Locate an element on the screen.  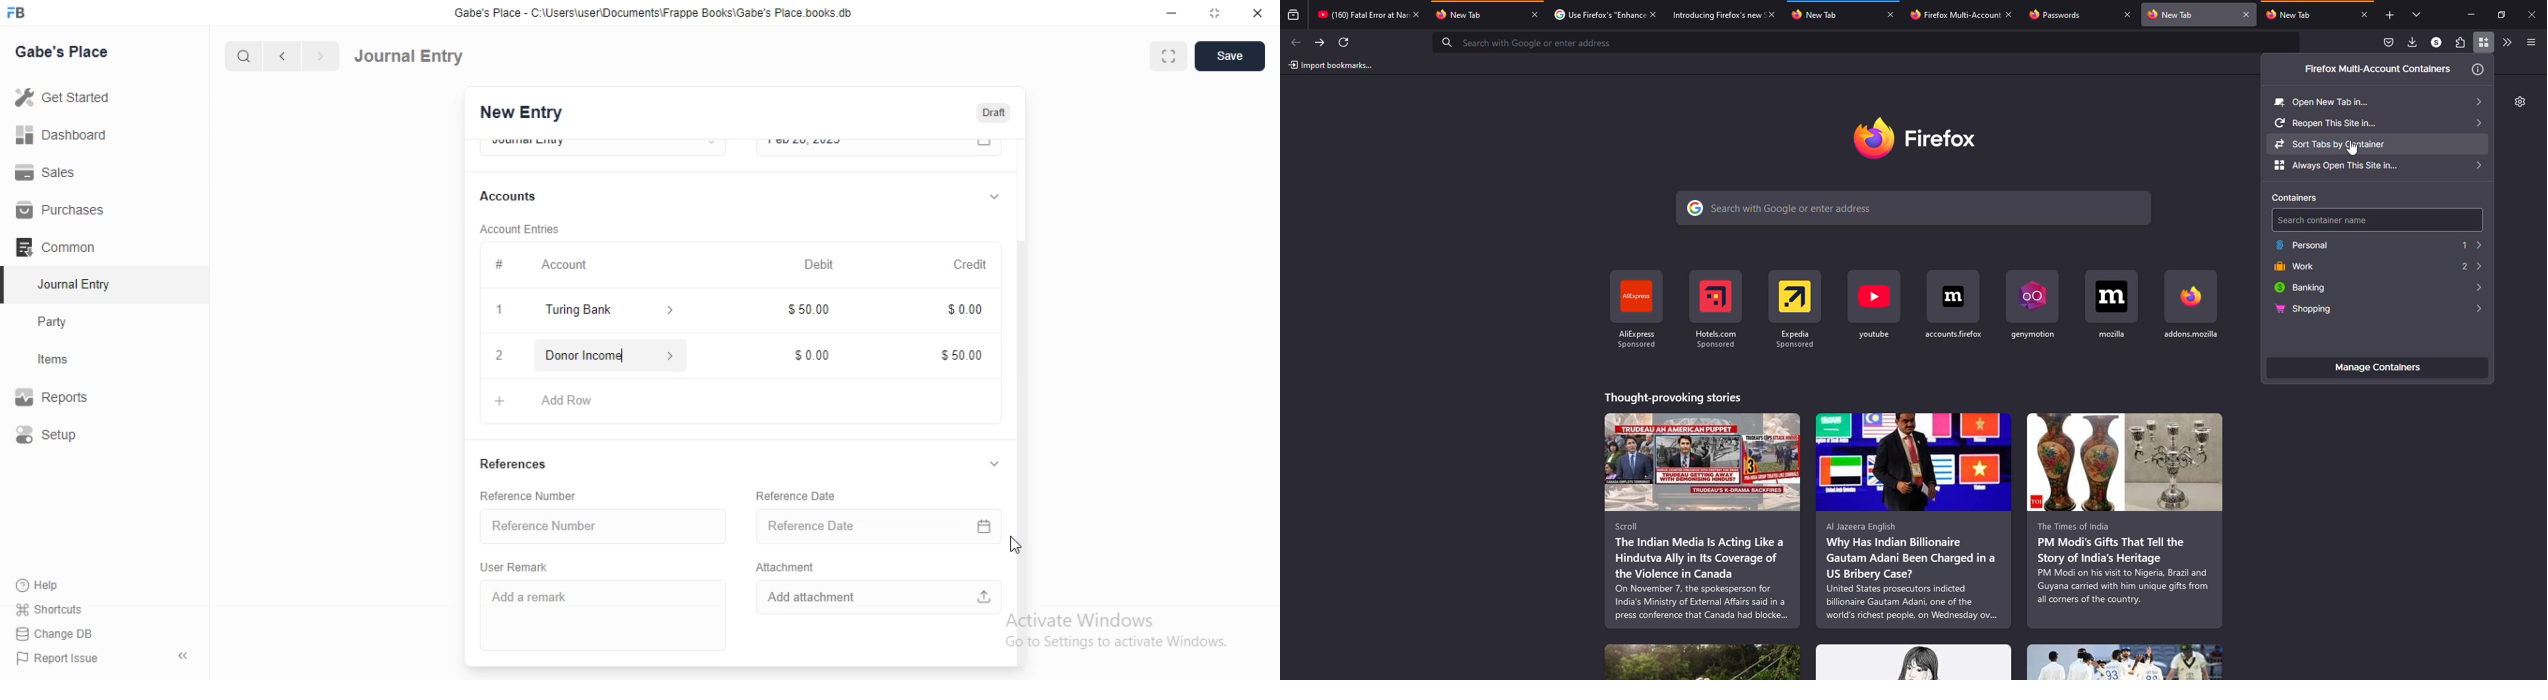
calender is located at coordinates (988, 523).